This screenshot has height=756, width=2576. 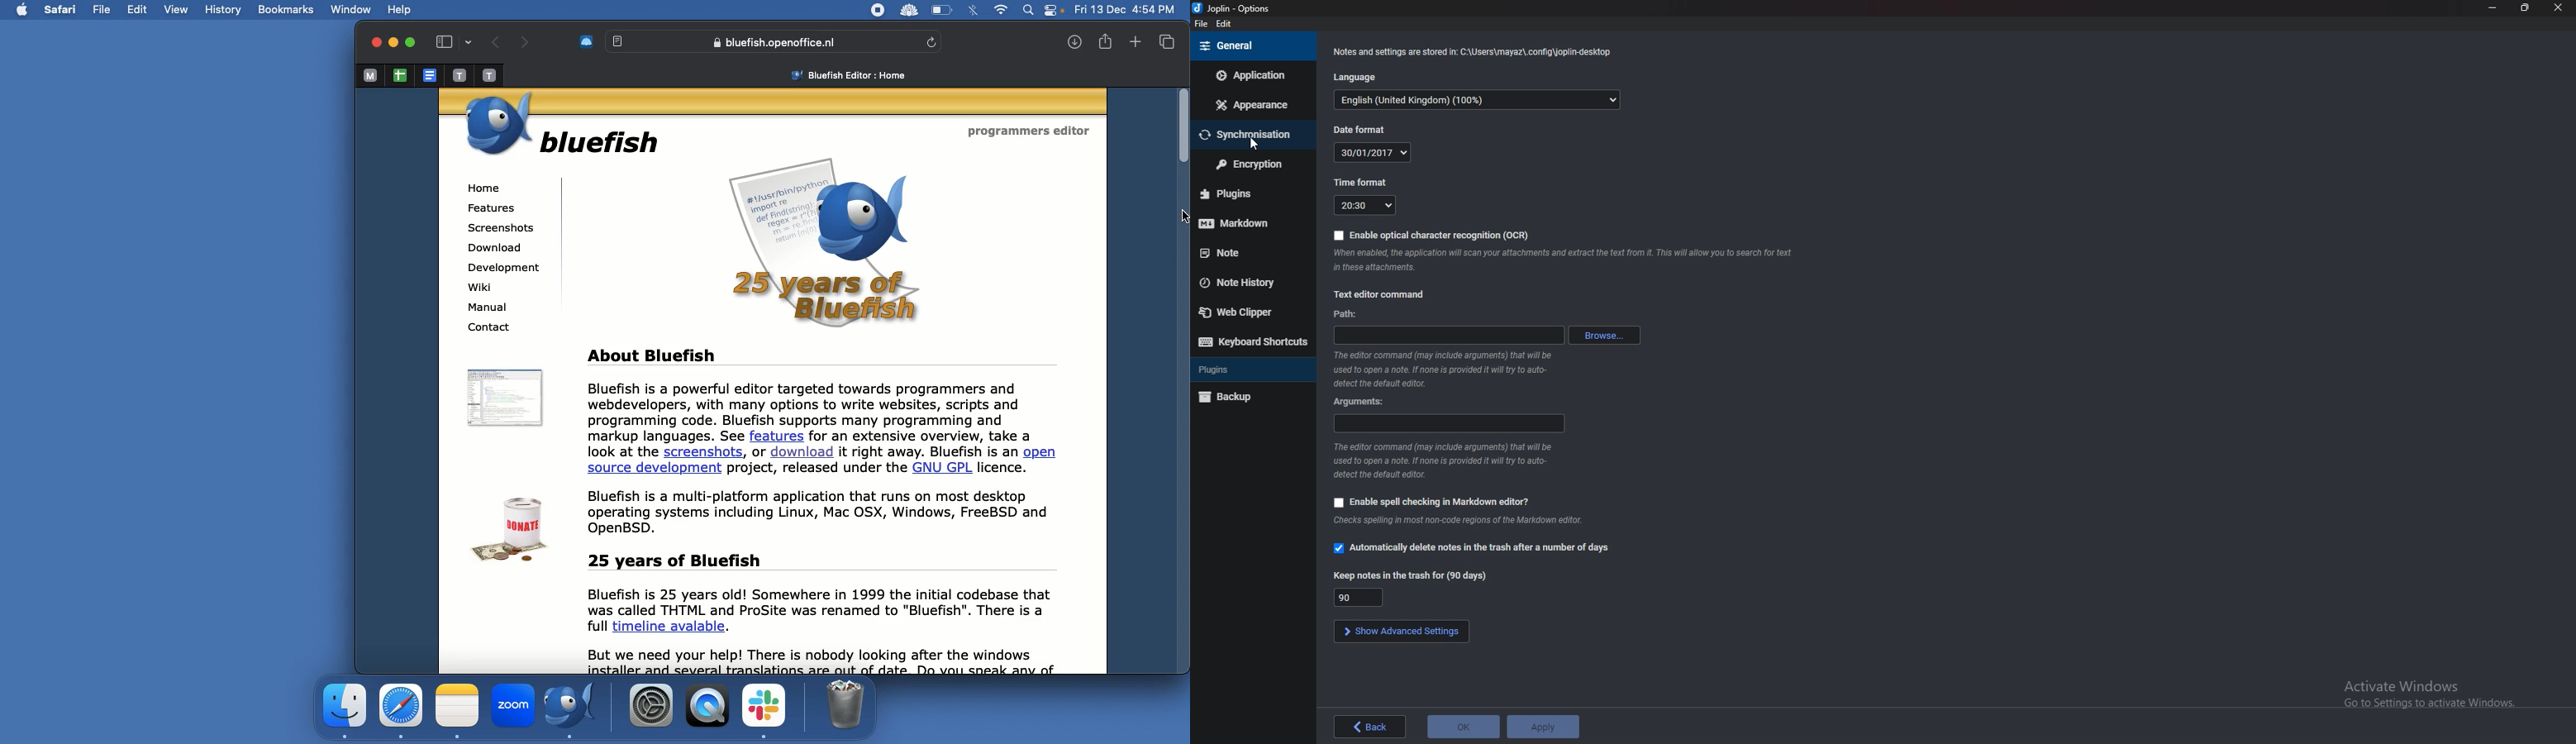 I want to click on date format, so click(x=1373, y=151).